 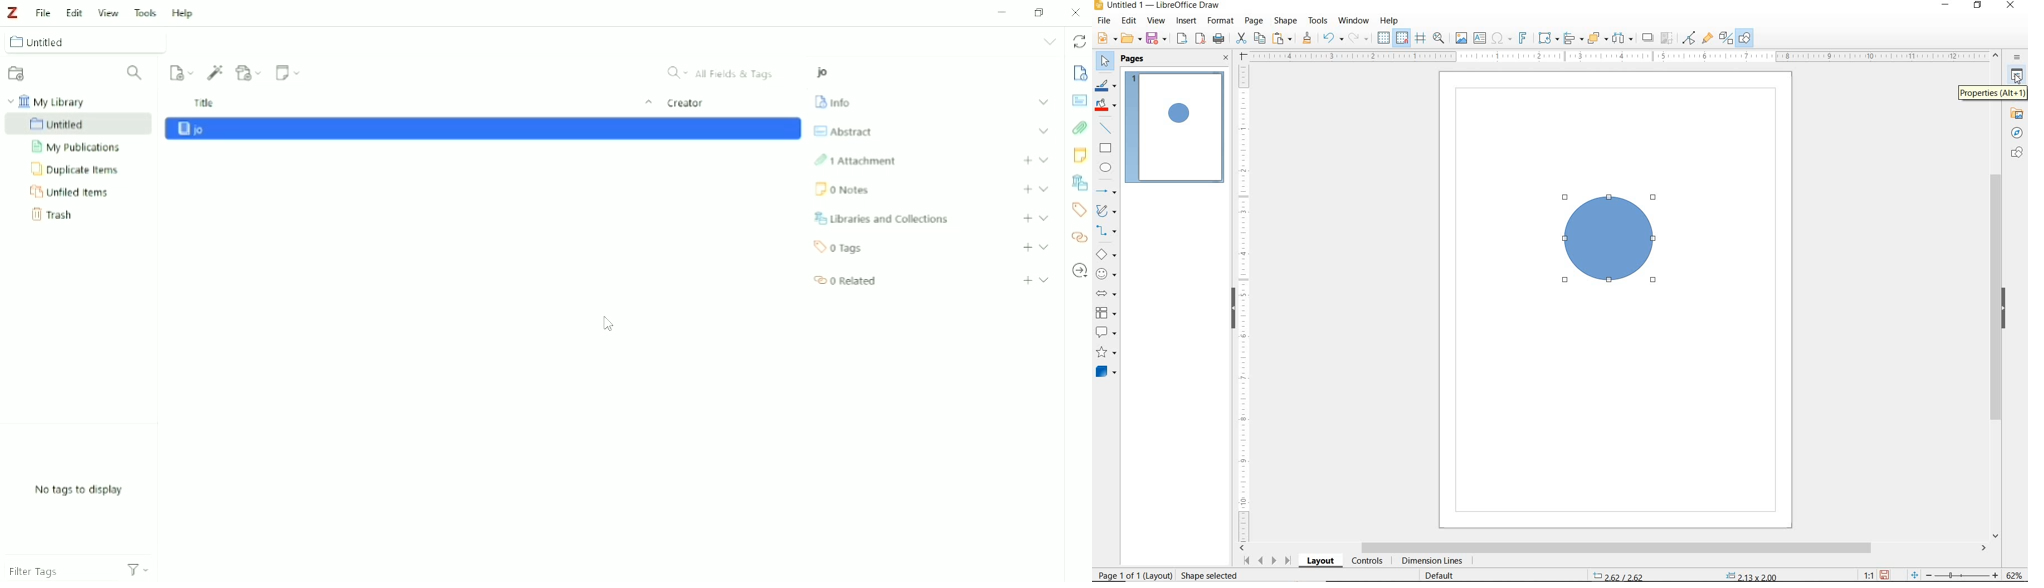 I want to click on HIDE, so click(x=2010, y=308).